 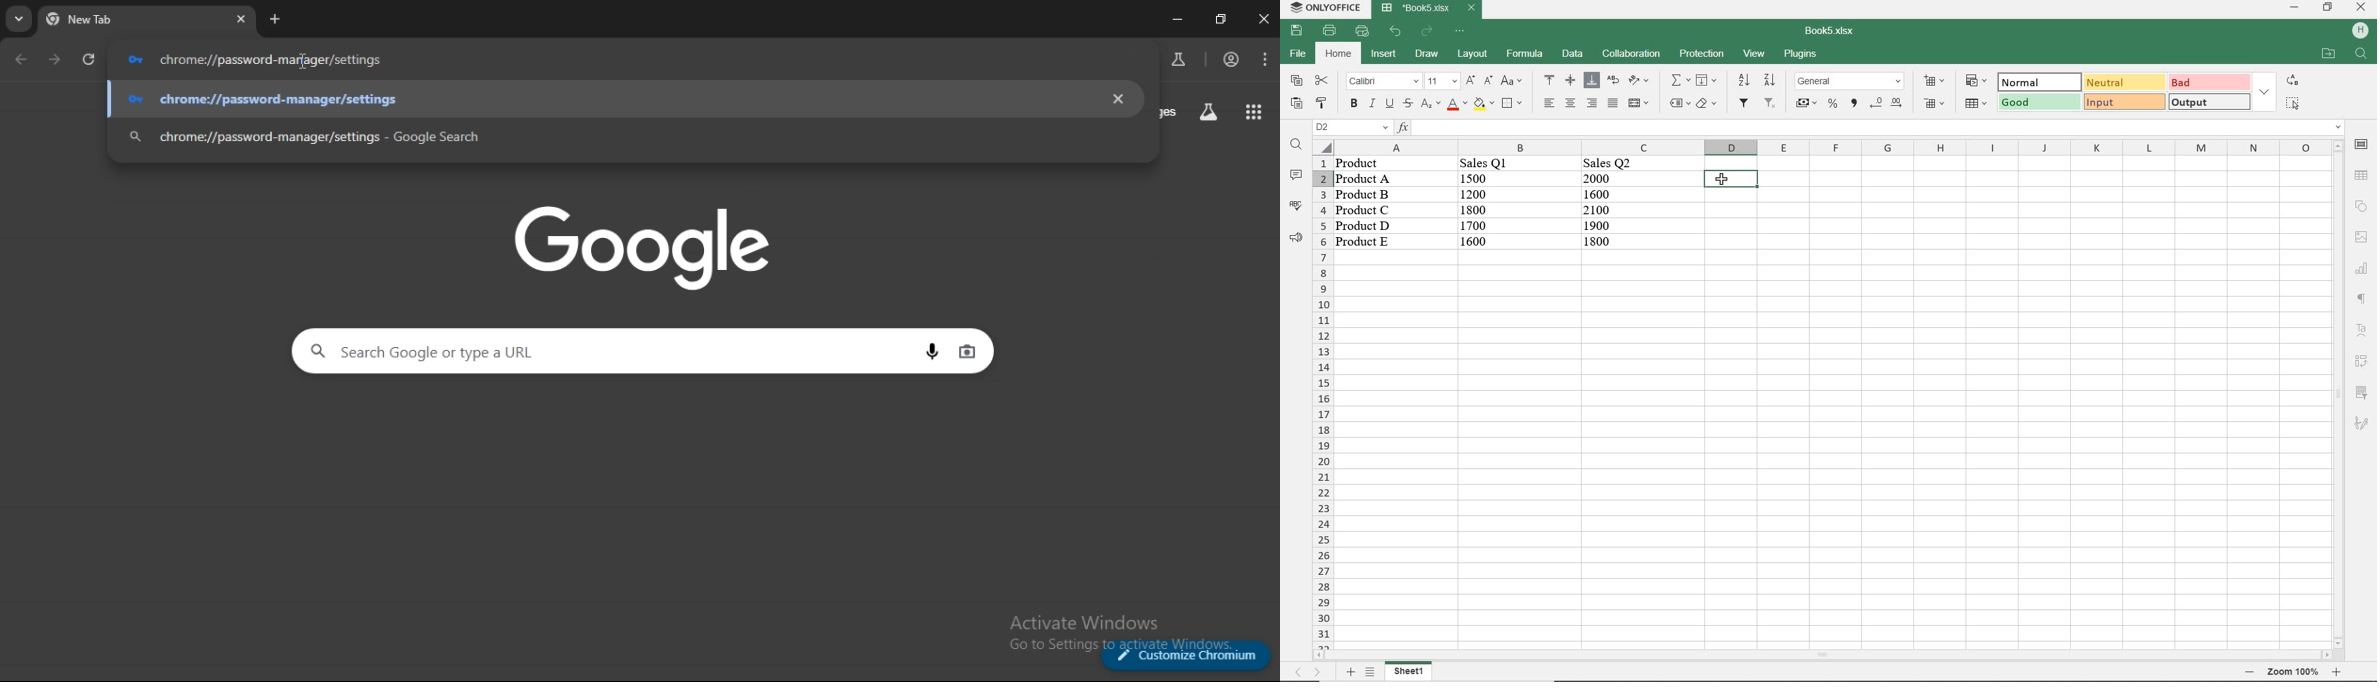 What do you see at coordinates (2362, 174) in the screenshot?
I see `table` at bounding box center [2362, 174].